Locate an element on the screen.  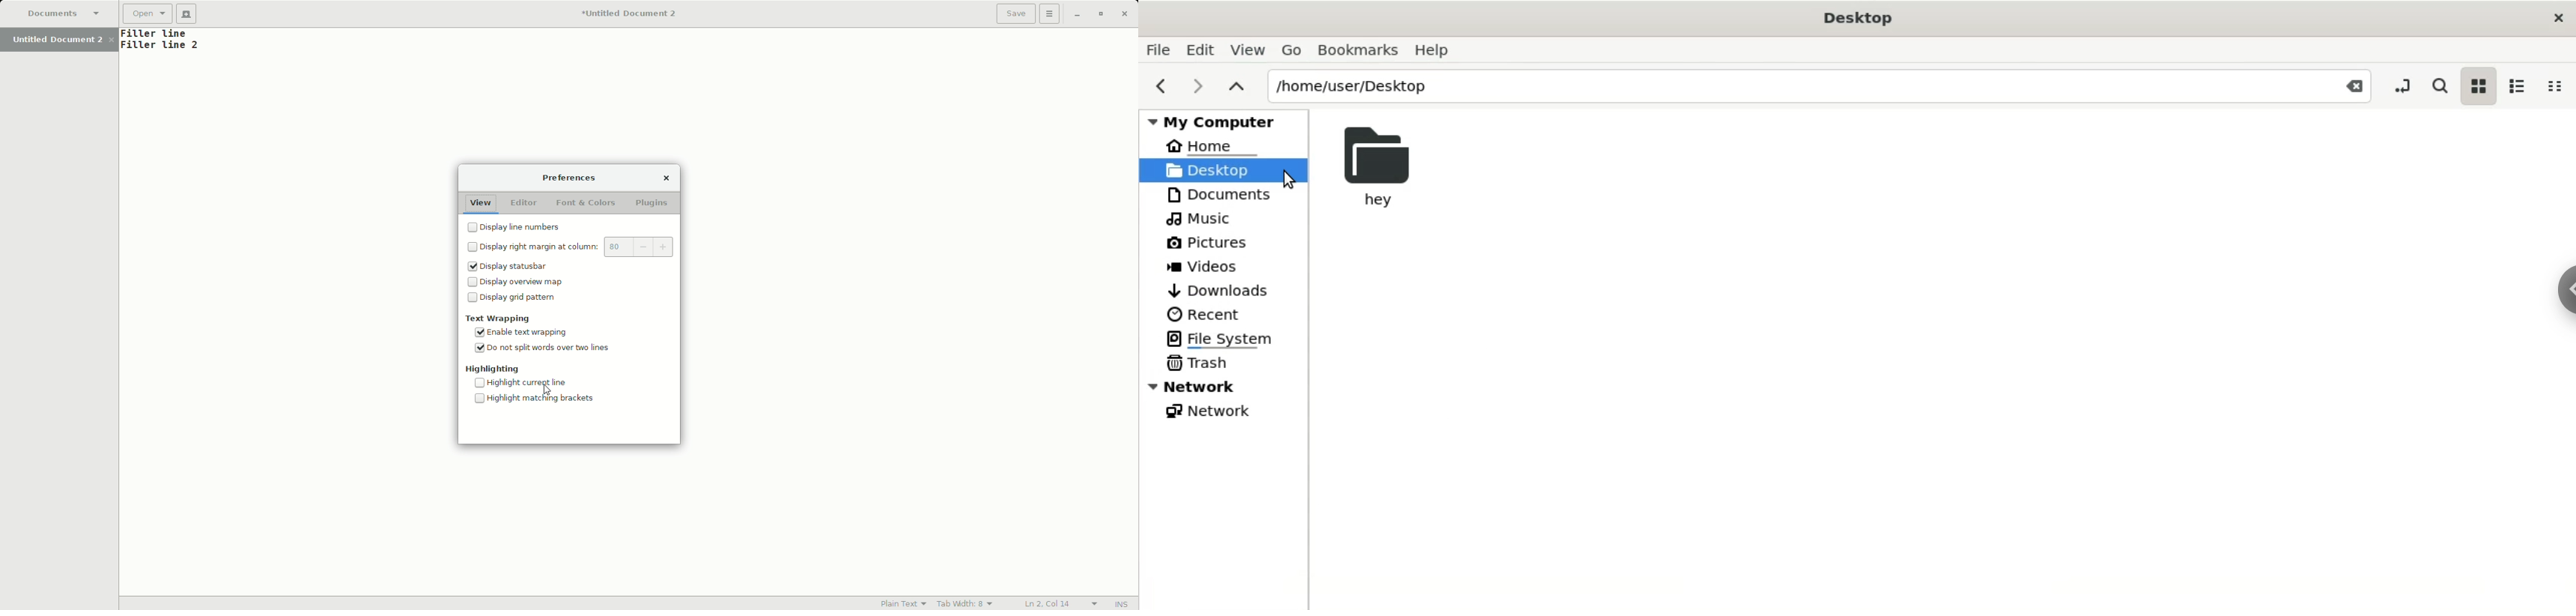
Music is located at coordinates (1203, 217).